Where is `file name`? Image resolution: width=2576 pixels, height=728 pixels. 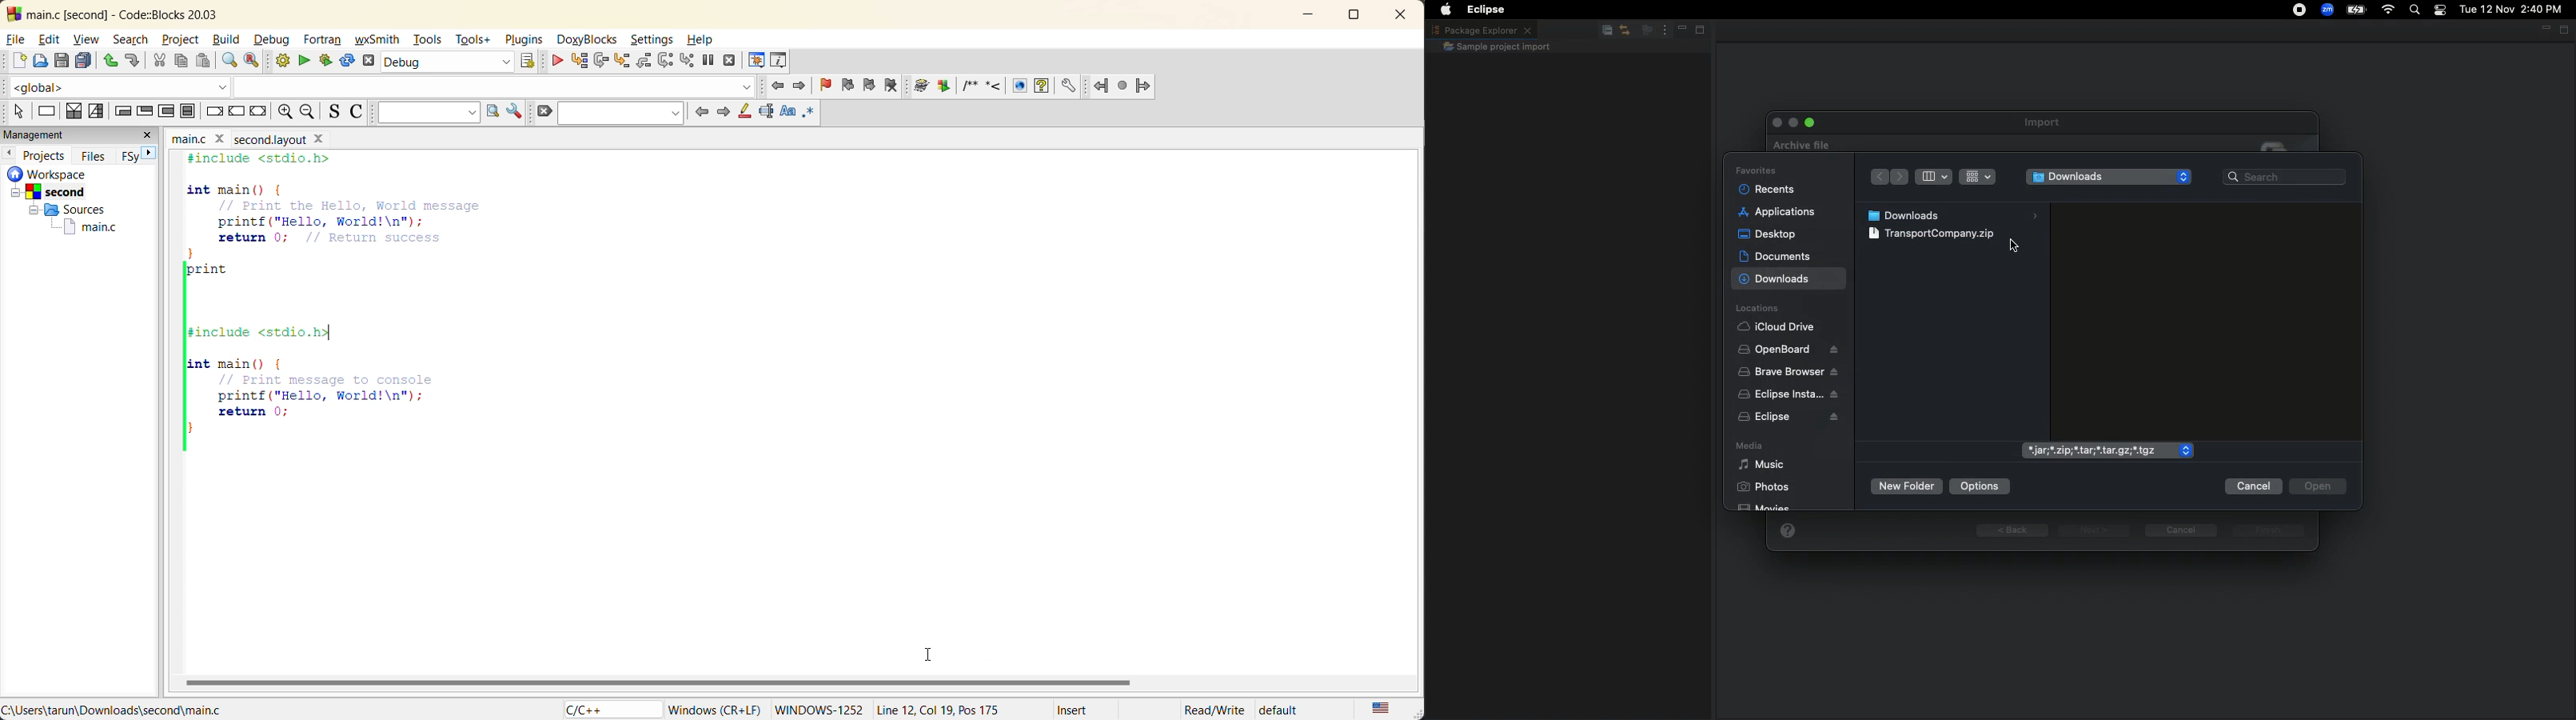 file name is located at coordinates (201, 137).